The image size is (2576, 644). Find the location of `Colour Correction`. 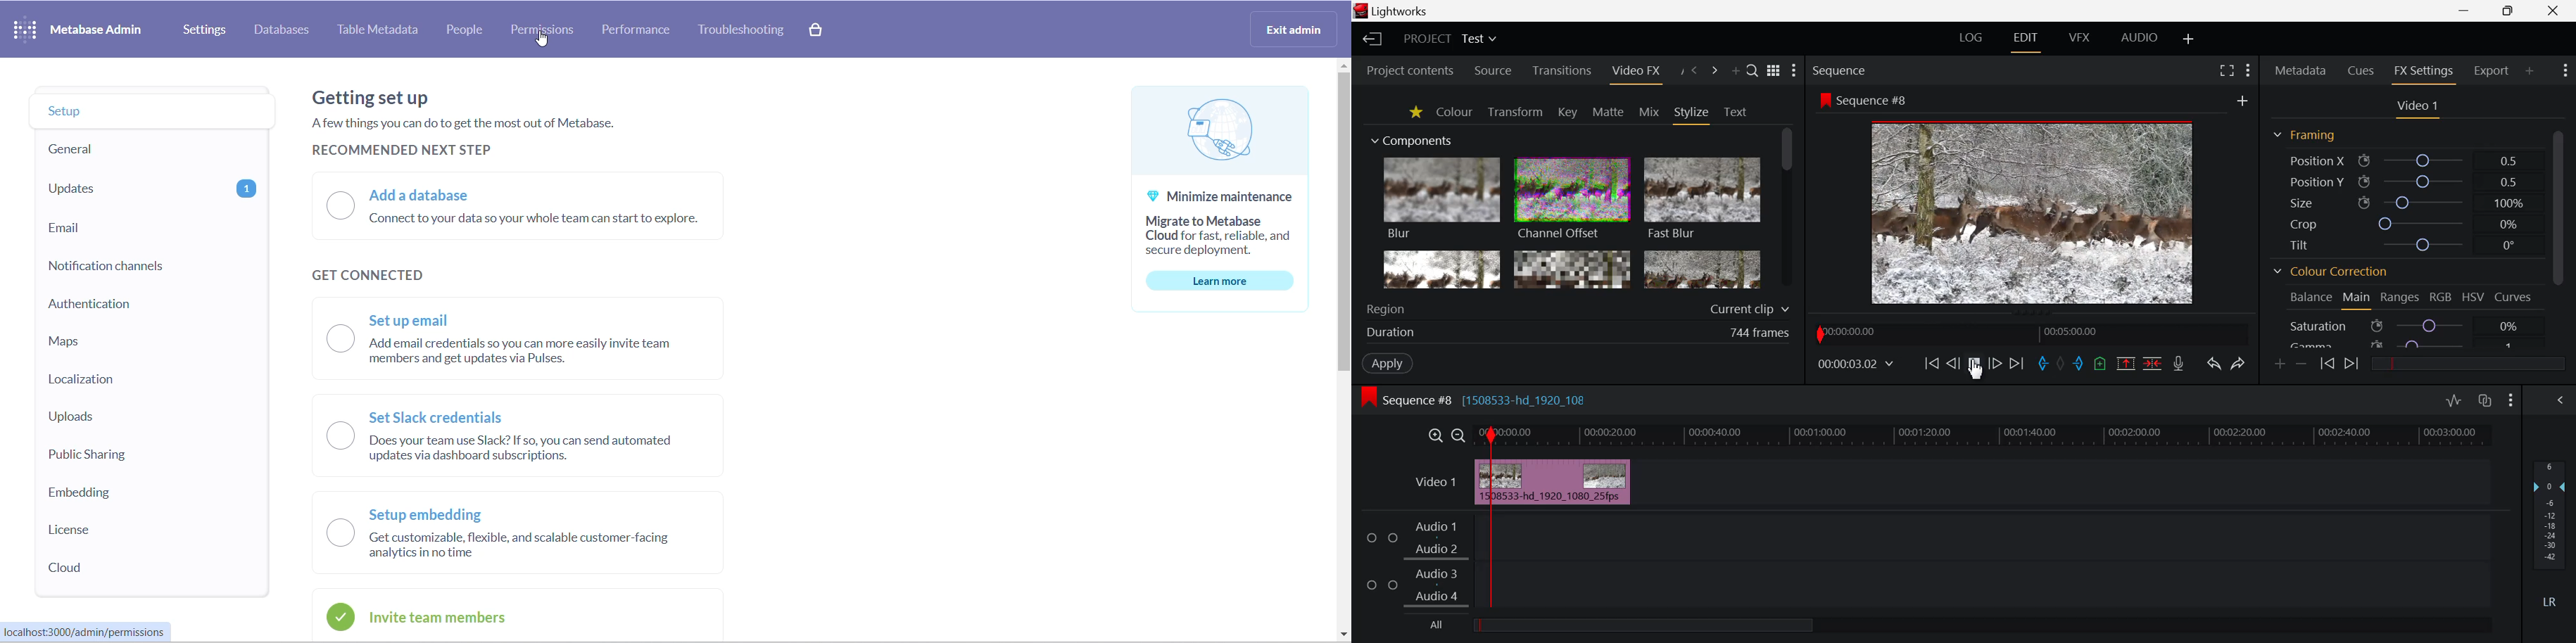

Colour Correction is located at coordinates (2331, 272).